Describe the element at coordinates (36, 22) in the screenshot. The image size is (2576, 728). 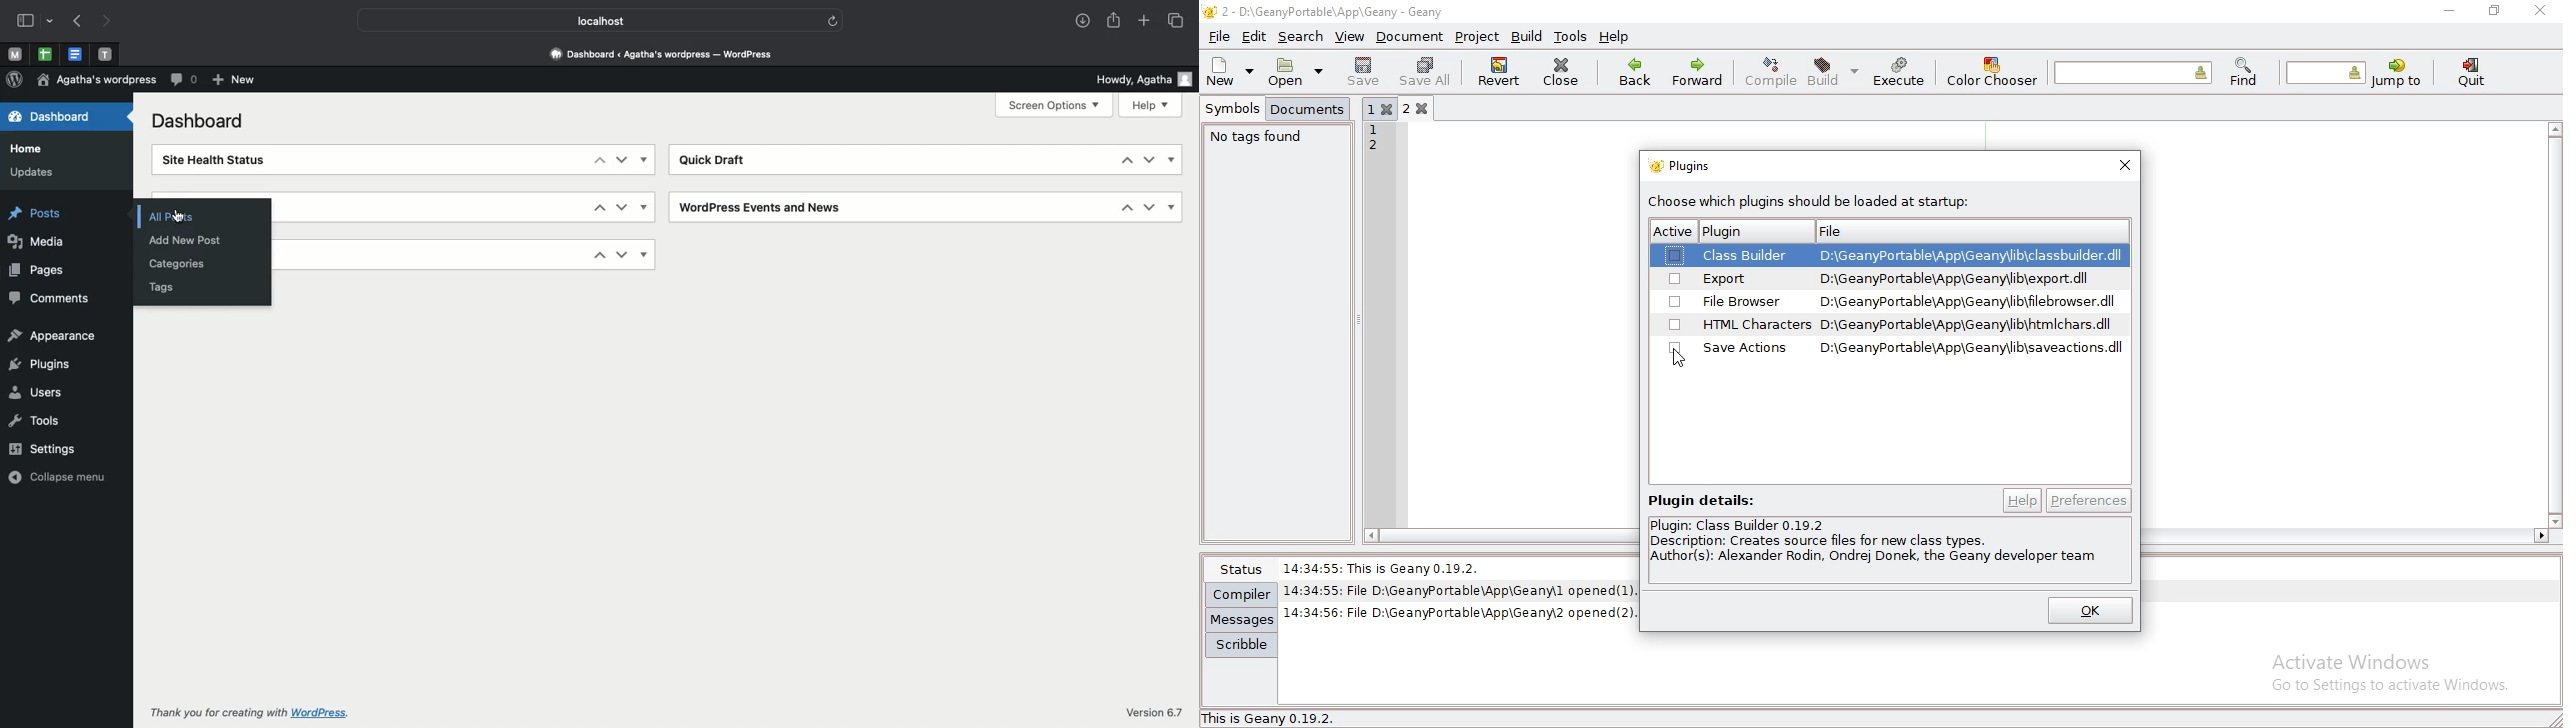
I see `Sidebar` at that location.